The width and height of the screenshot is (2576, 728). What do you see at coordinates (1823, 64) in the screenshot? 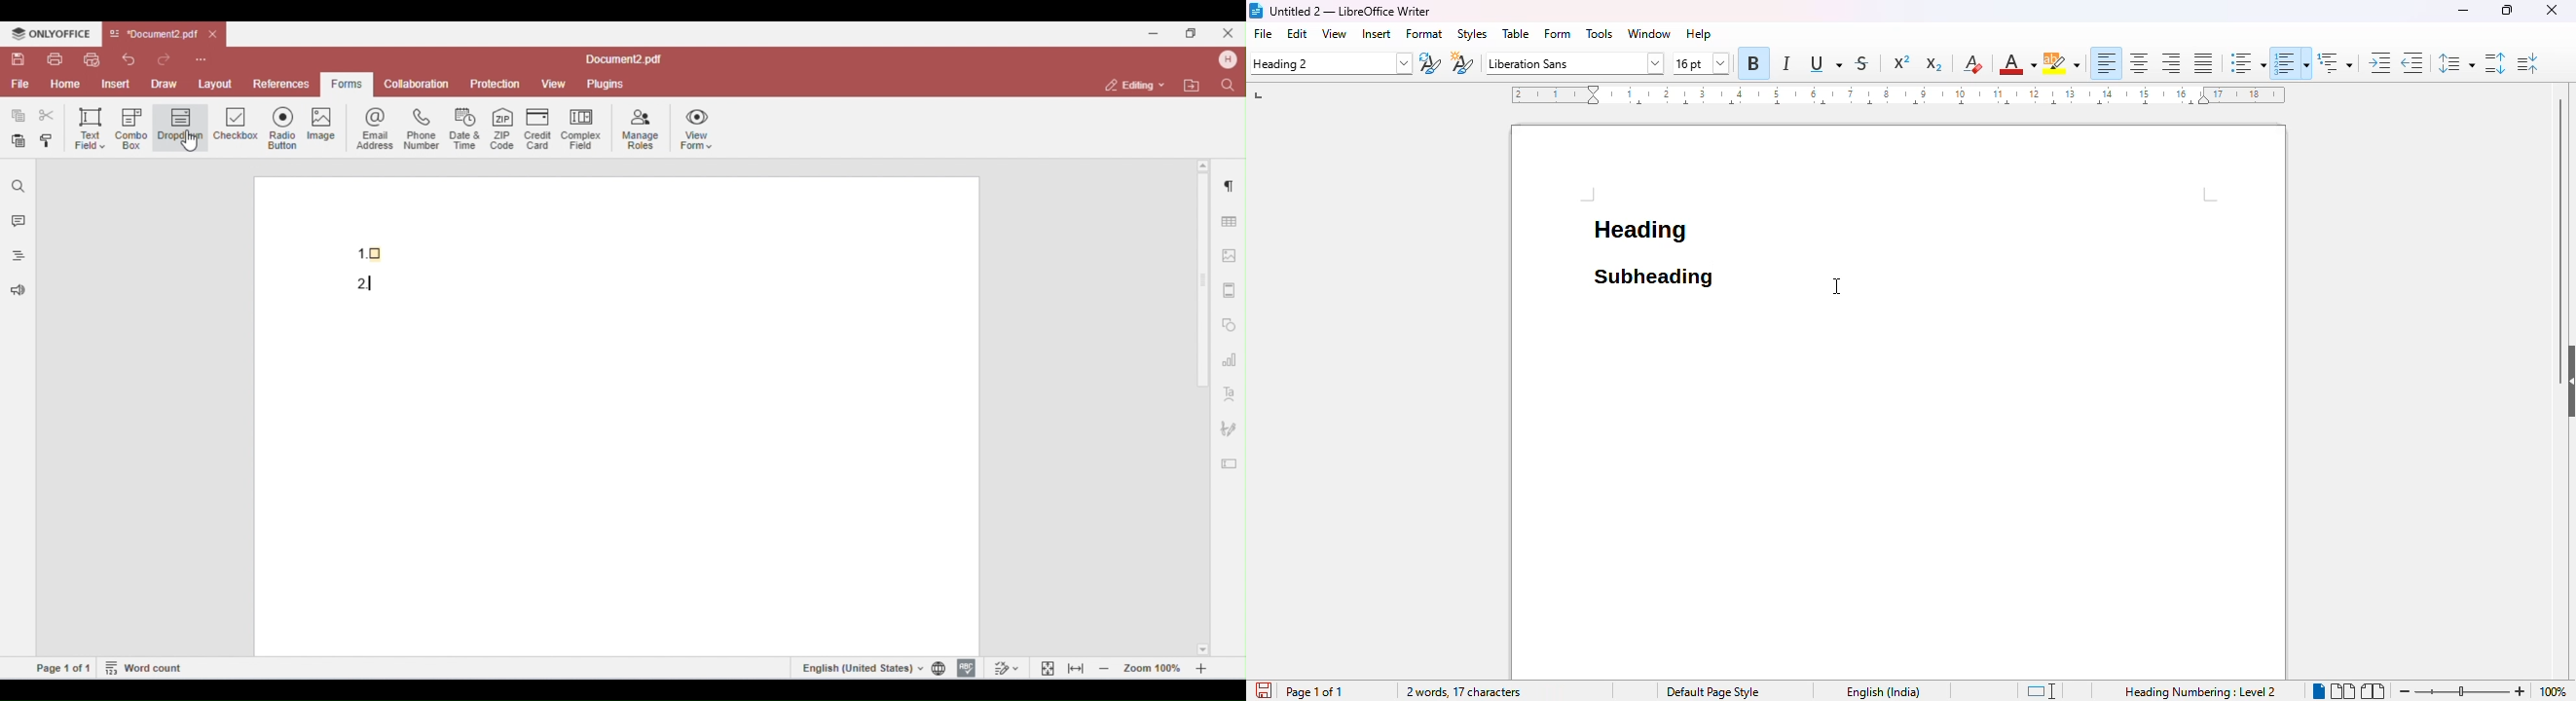
I see `underline` at bounding box center [1823, 64].